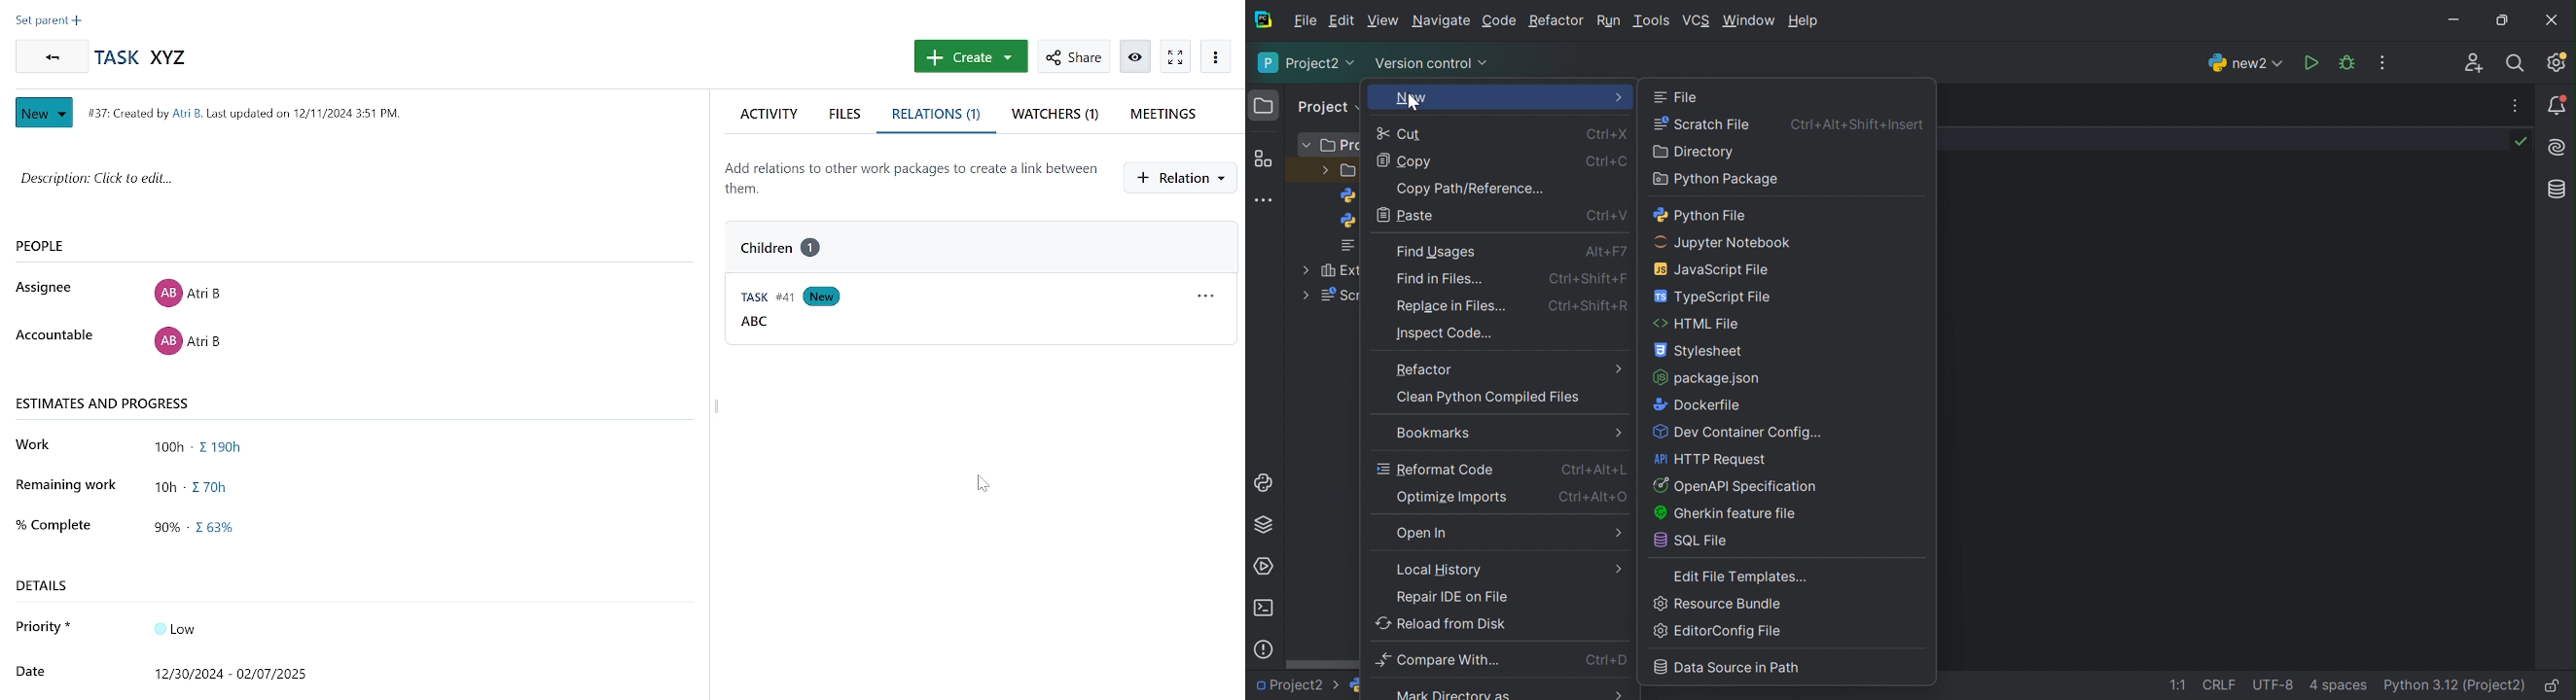 The image size is (2576, 700). I want to click on SQL file, so click(1691, 539).